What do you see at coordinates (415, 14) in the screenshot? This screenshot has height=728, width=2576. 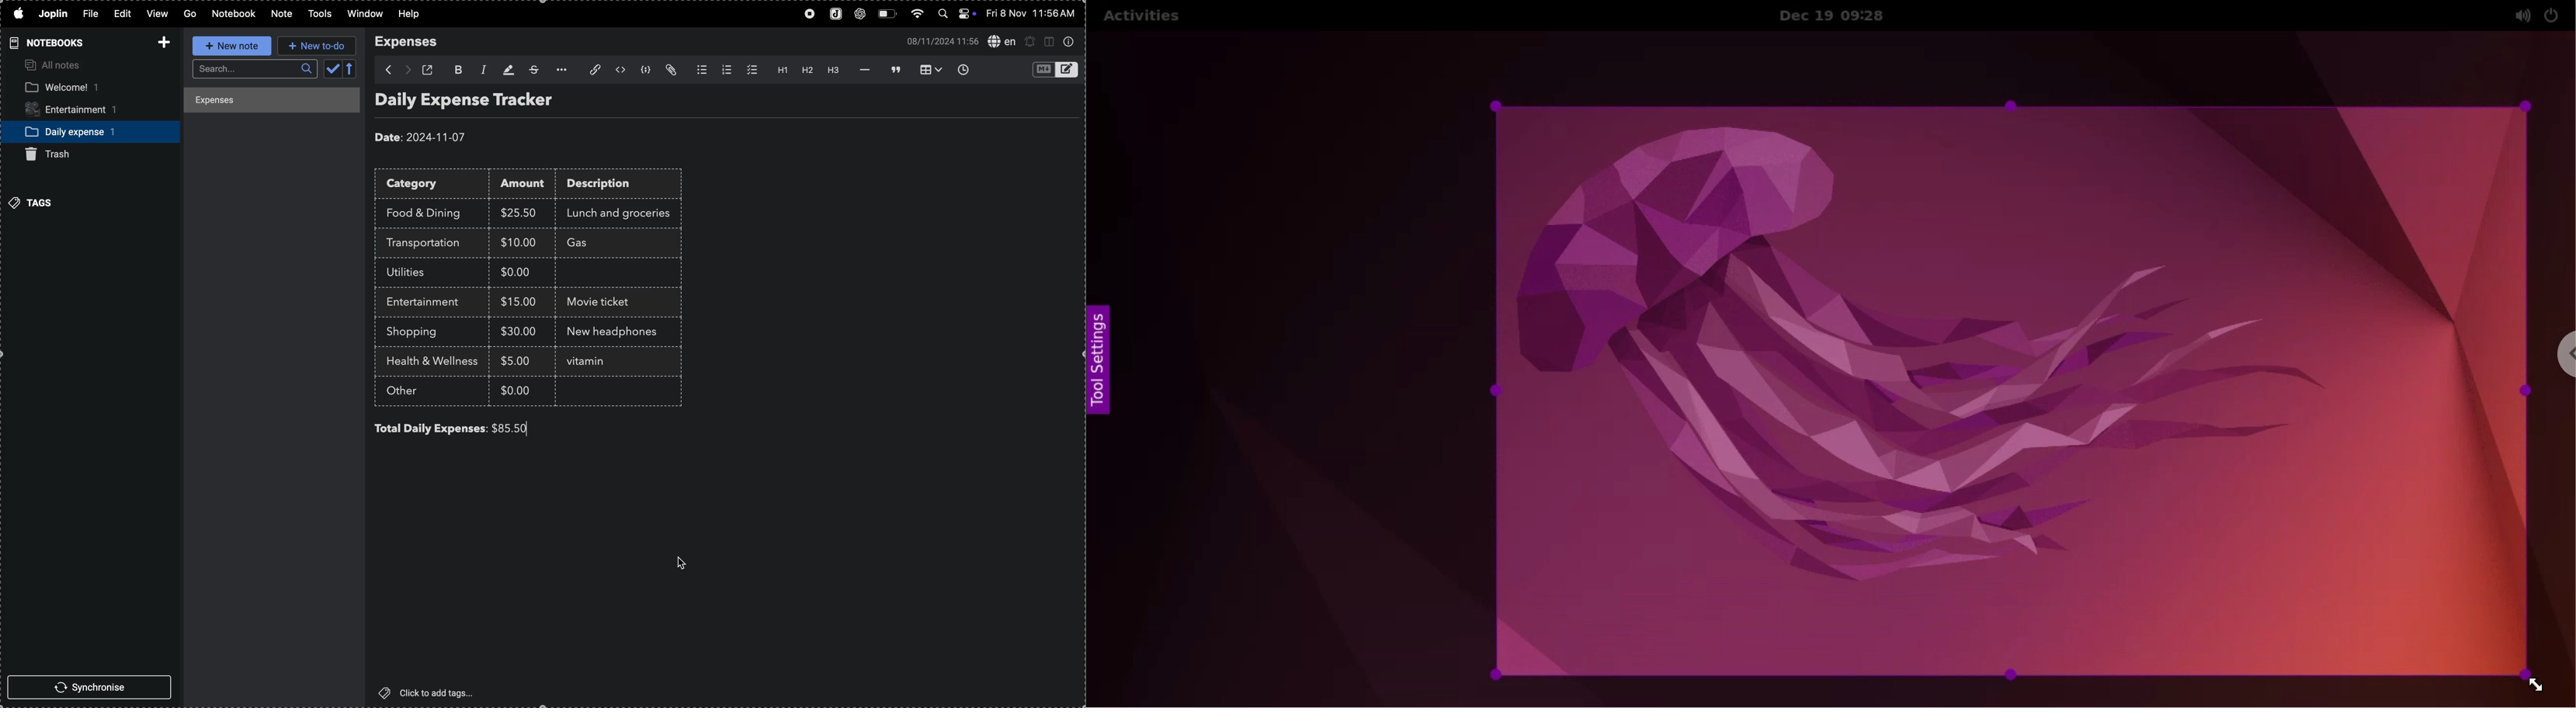 I see `help` at bounding box center [415, 14].